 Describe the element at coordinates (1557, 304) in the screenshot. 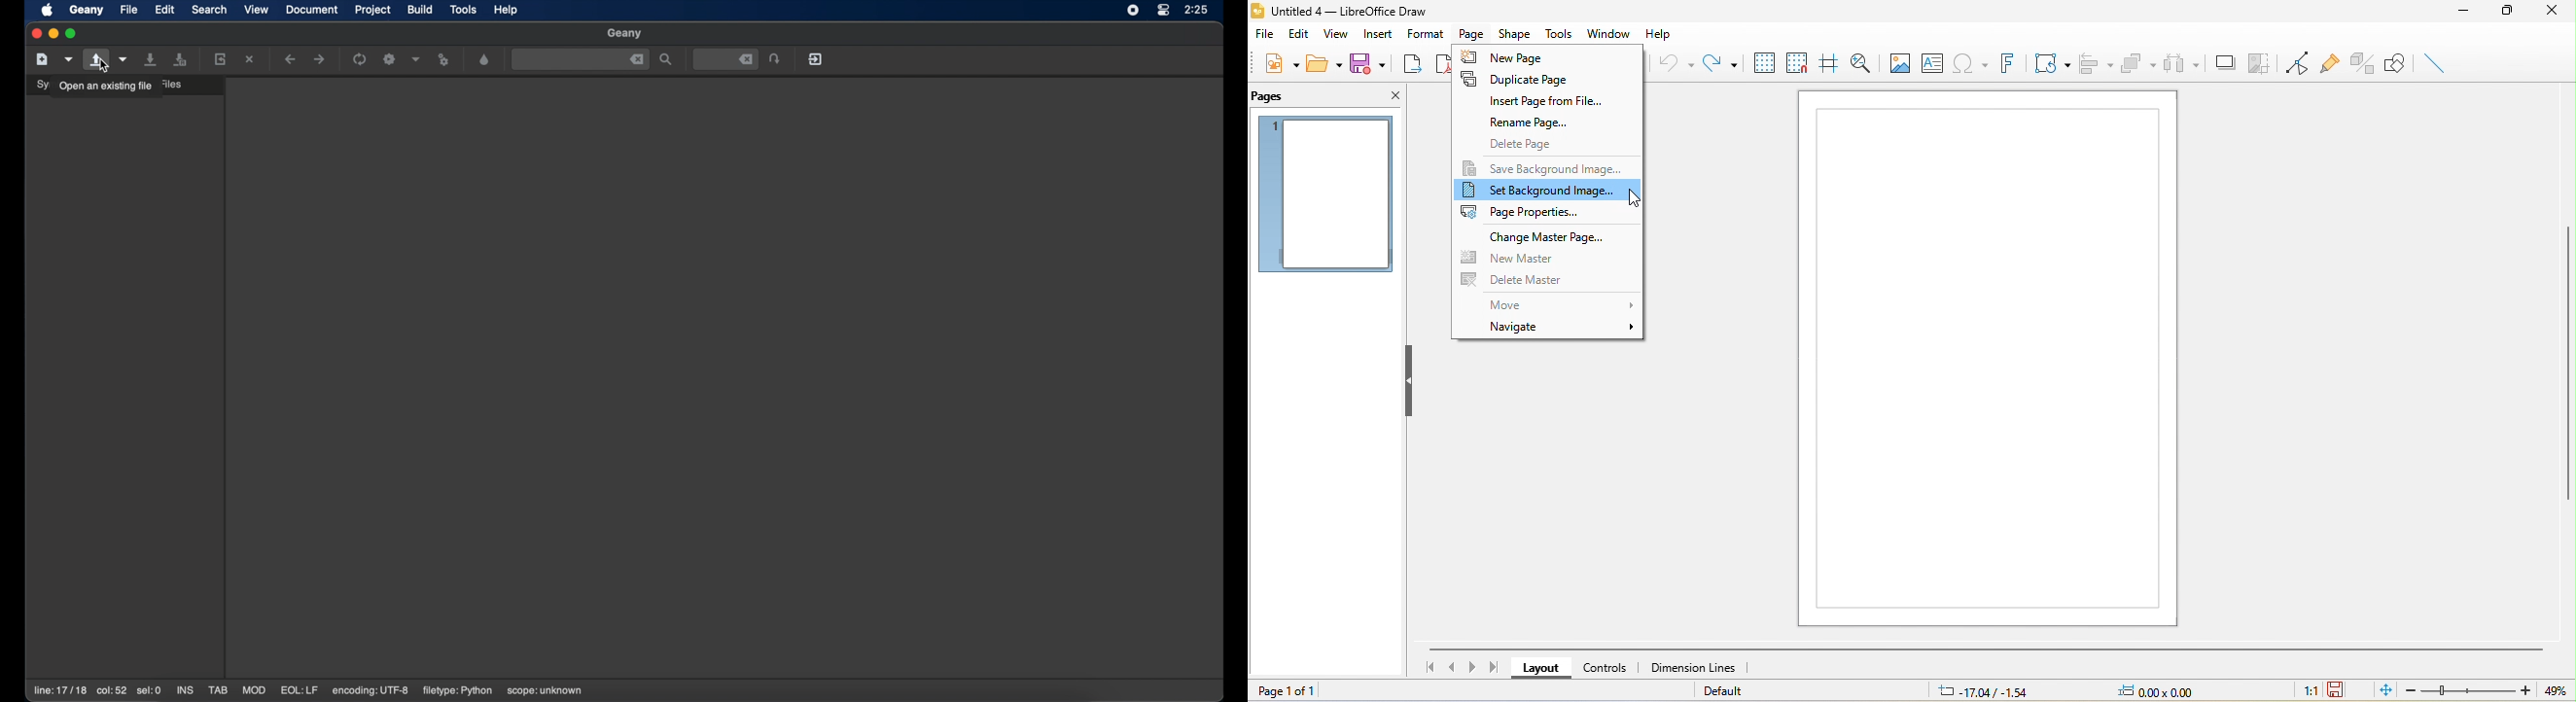

I see `more` at that location.